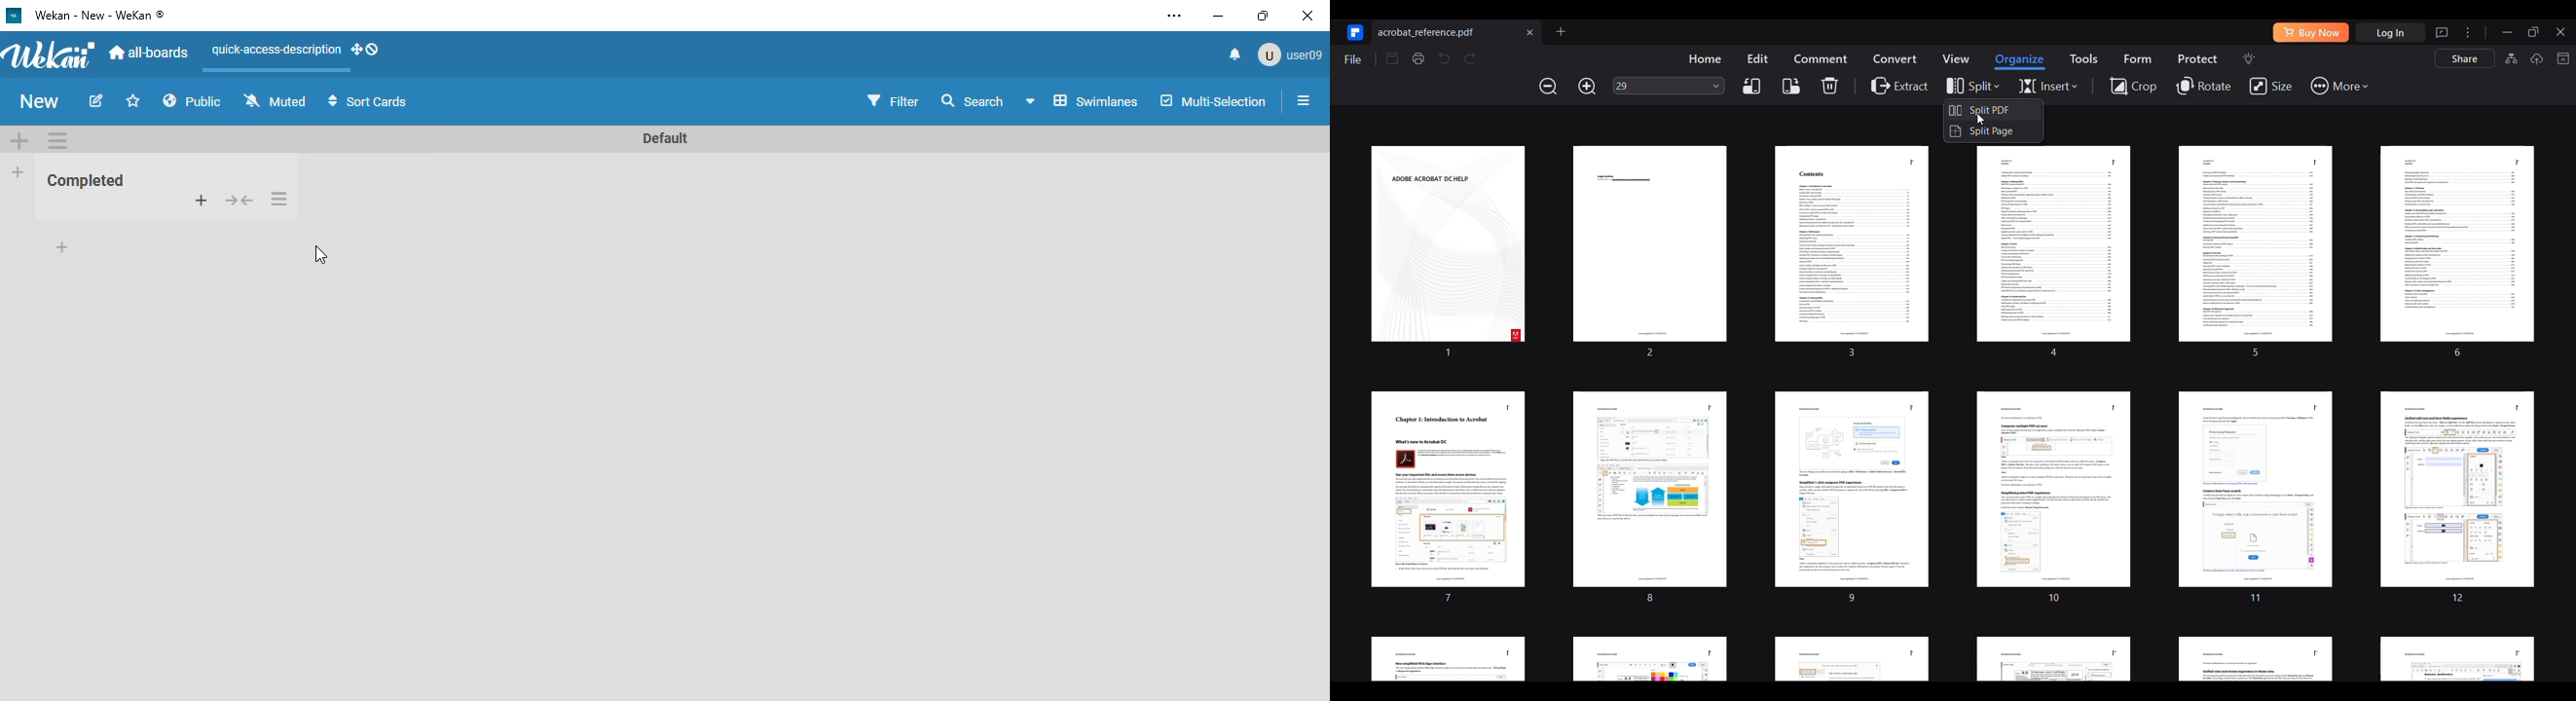  Describe the element at coordinates (19, 139) in the screenshot. I see `add swimlane` at that location.